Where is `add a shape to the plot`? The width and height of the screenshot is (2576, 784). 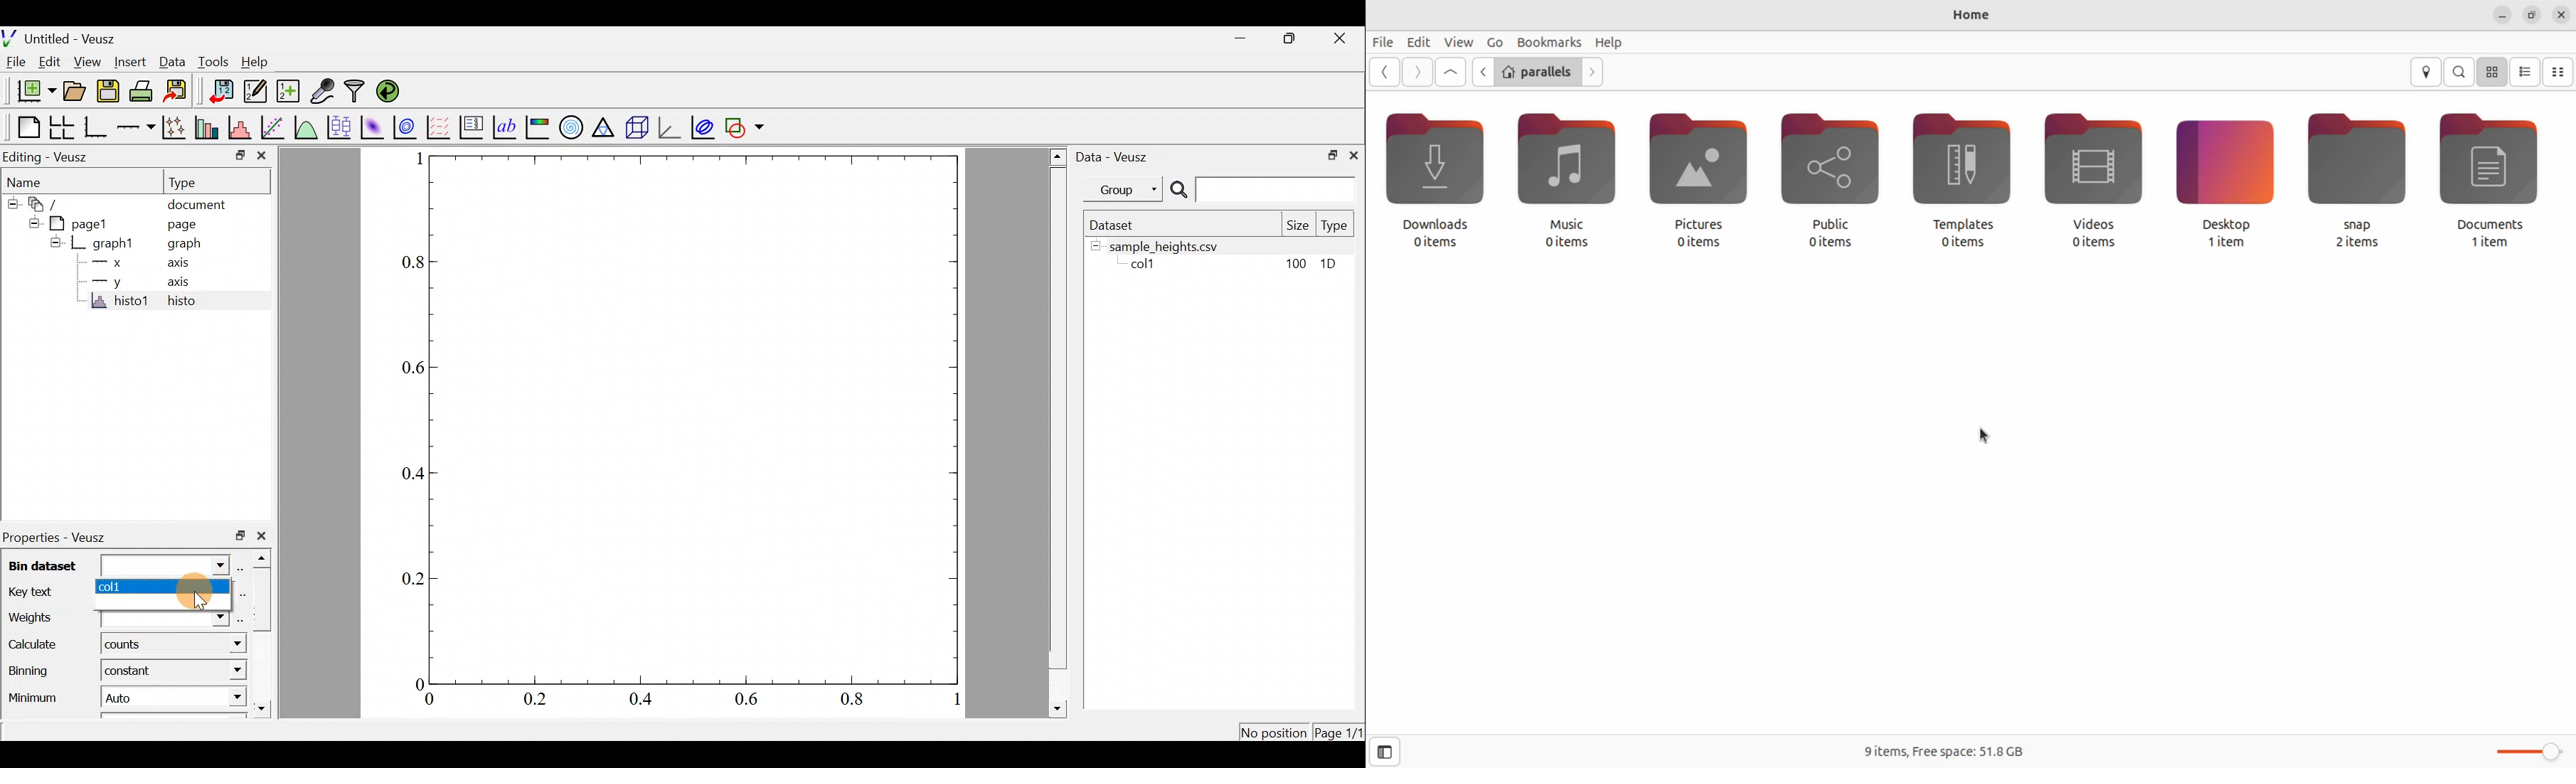 add a shape to the plot is located at coordinates (745, 126).